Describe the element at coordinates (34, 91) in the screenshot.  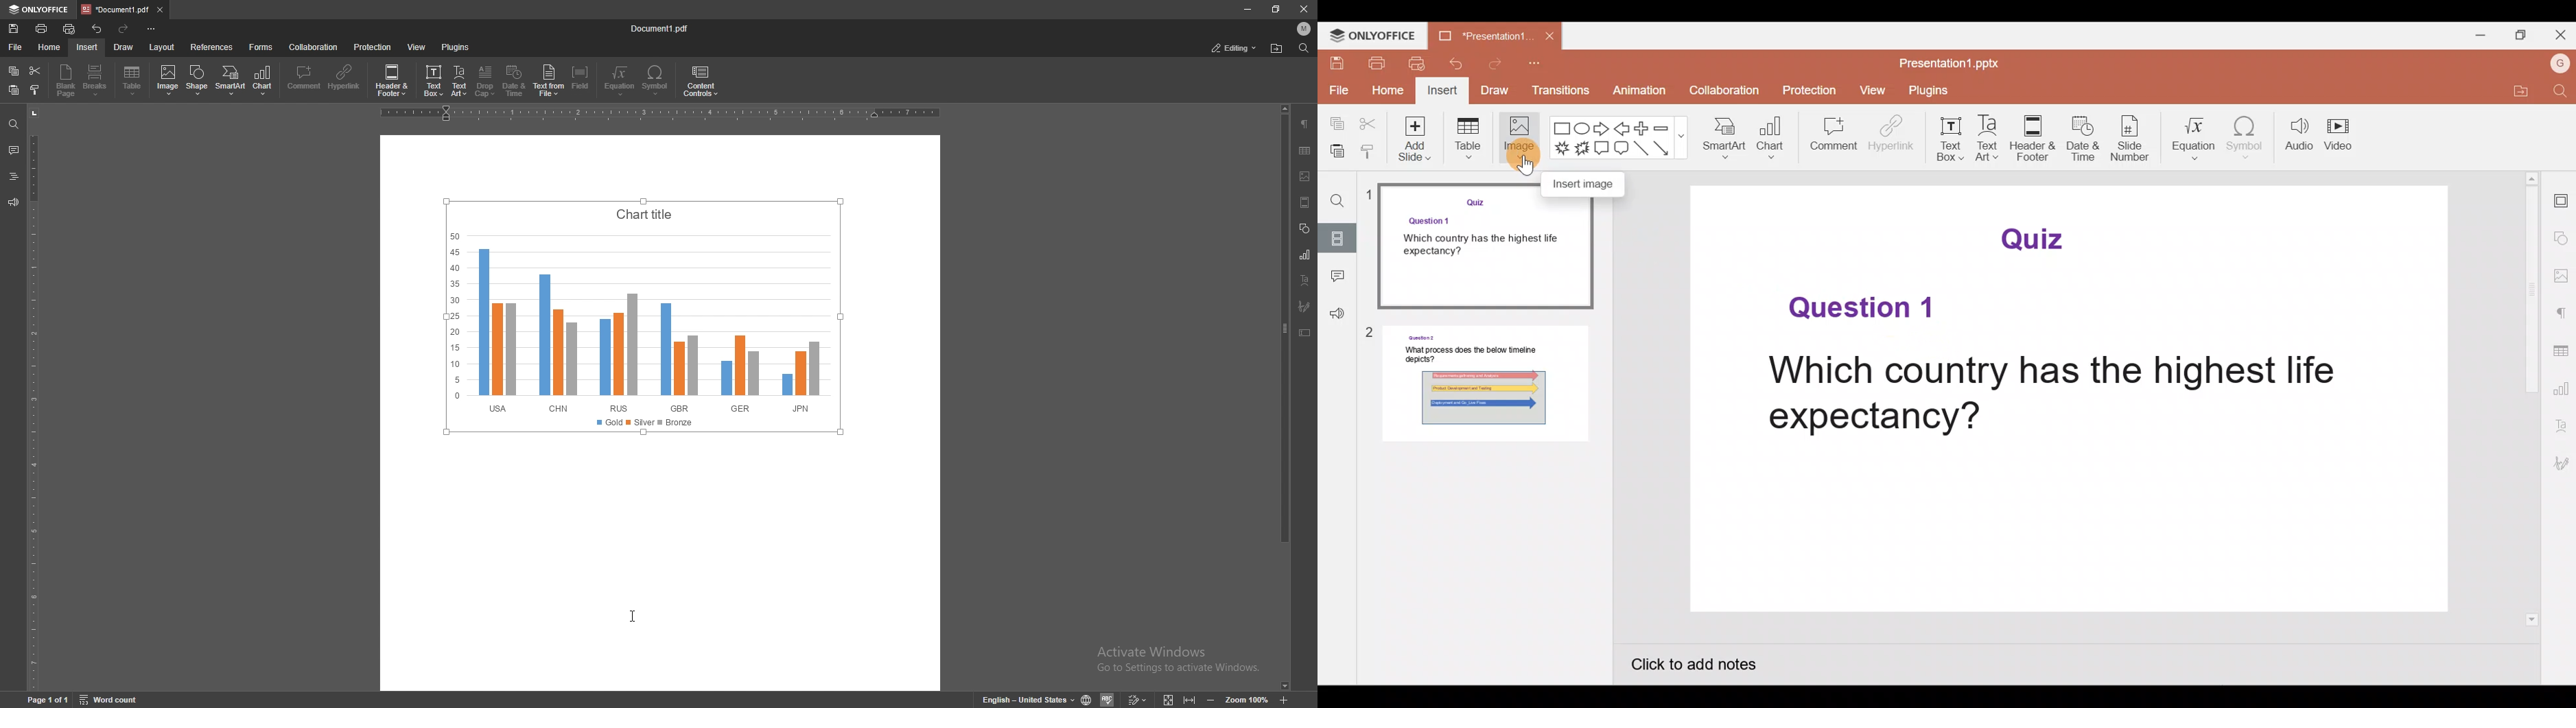
I see `copy style` at that location.